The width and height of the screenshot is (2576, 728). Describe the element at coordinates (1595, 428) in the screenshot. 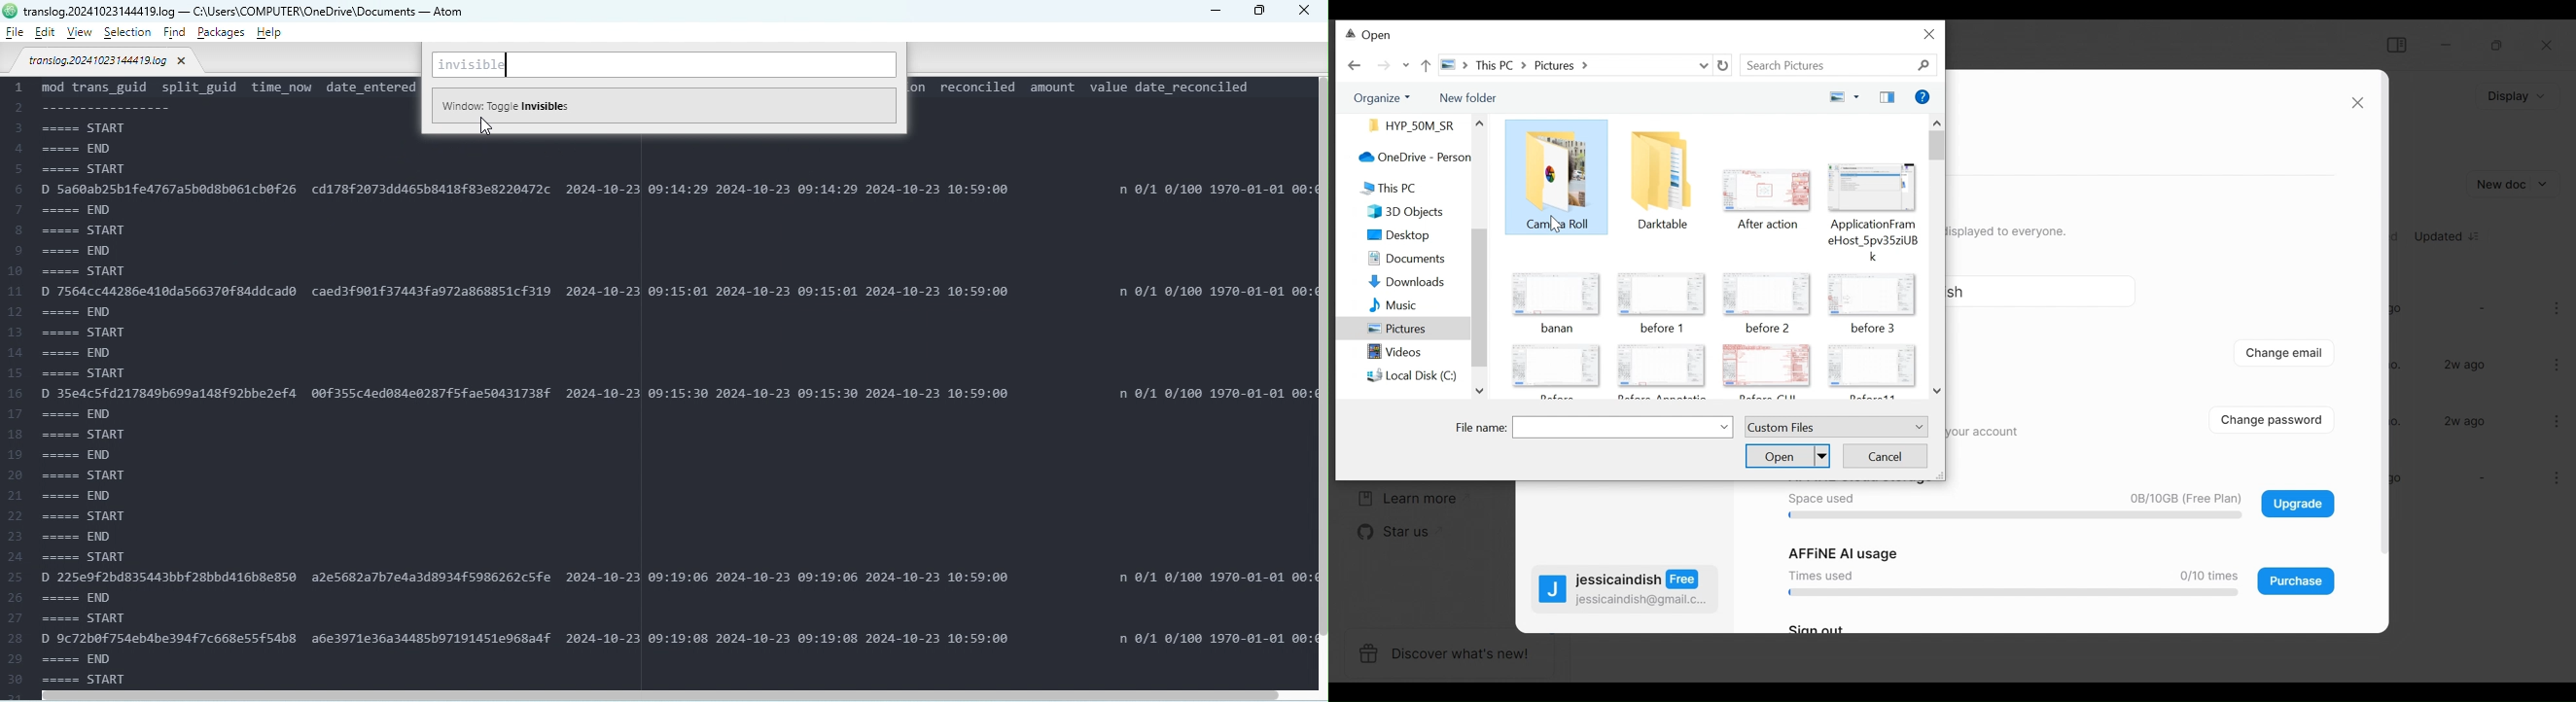

I see `File Name` at that location.